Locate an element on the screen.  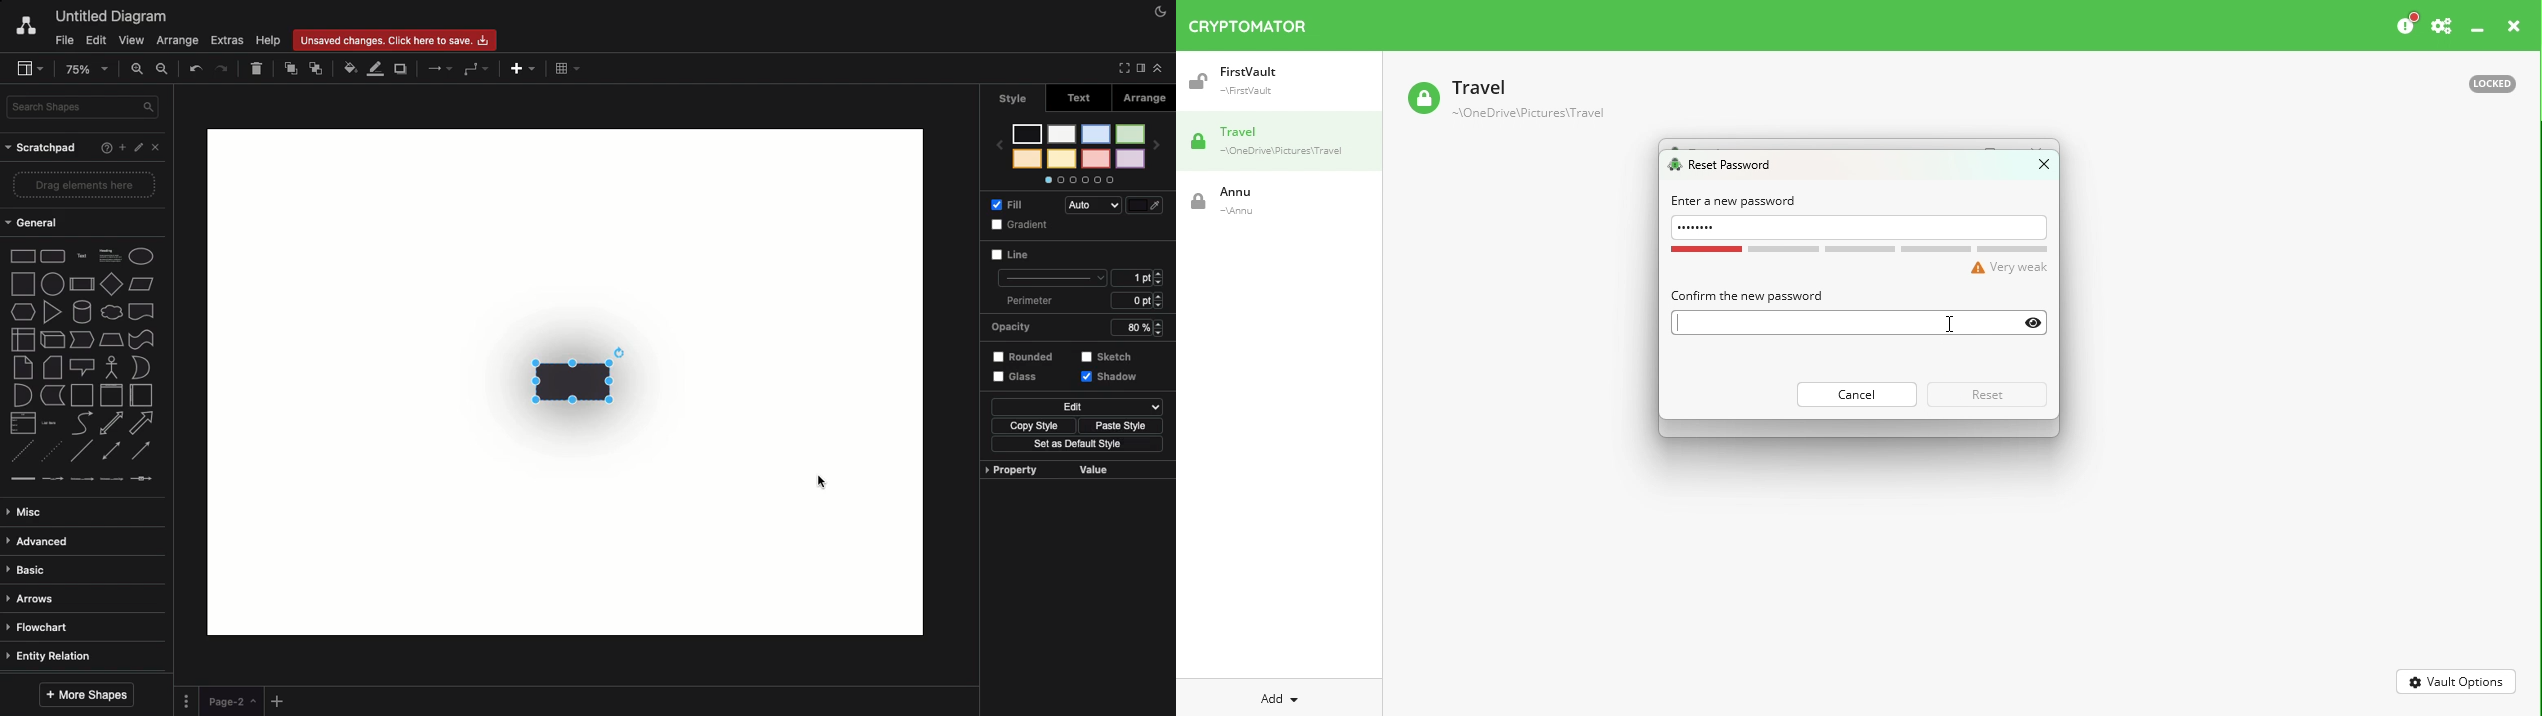
Add is located at coordinates (280, 700).